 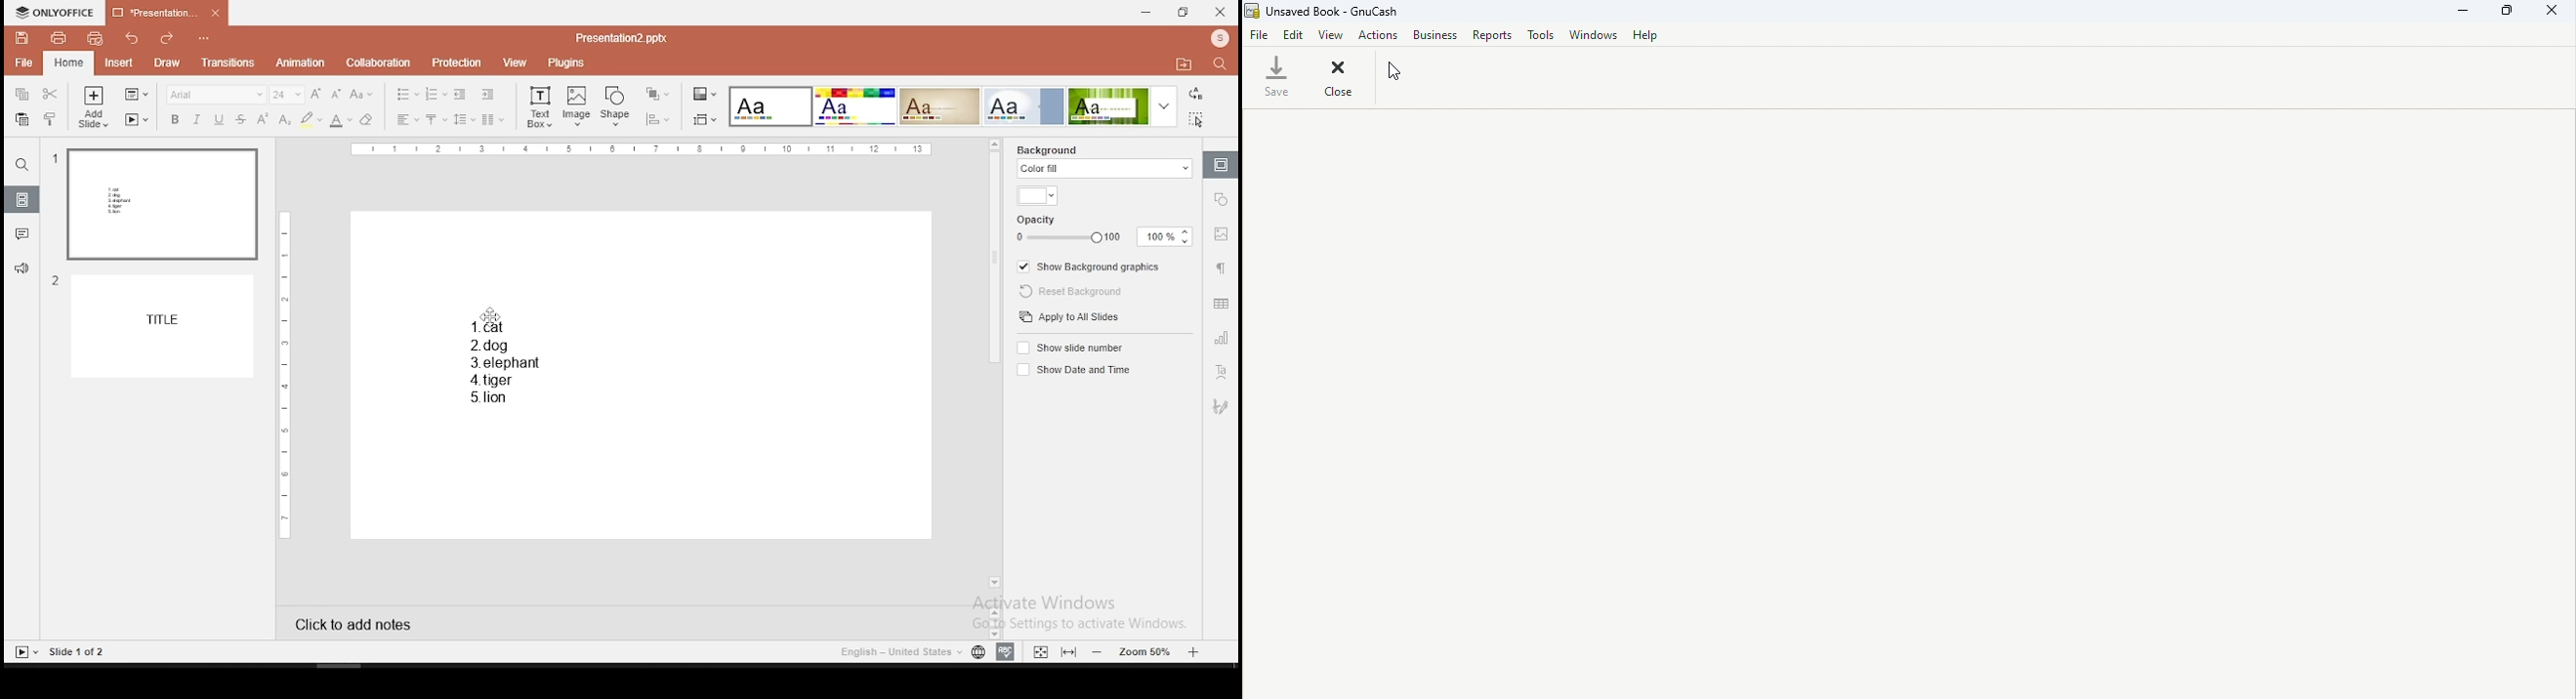 What do you see at coordinates (1073, 347) in the screenshot?
I see `show slide number on/off` at bounding box center [1073, 347].